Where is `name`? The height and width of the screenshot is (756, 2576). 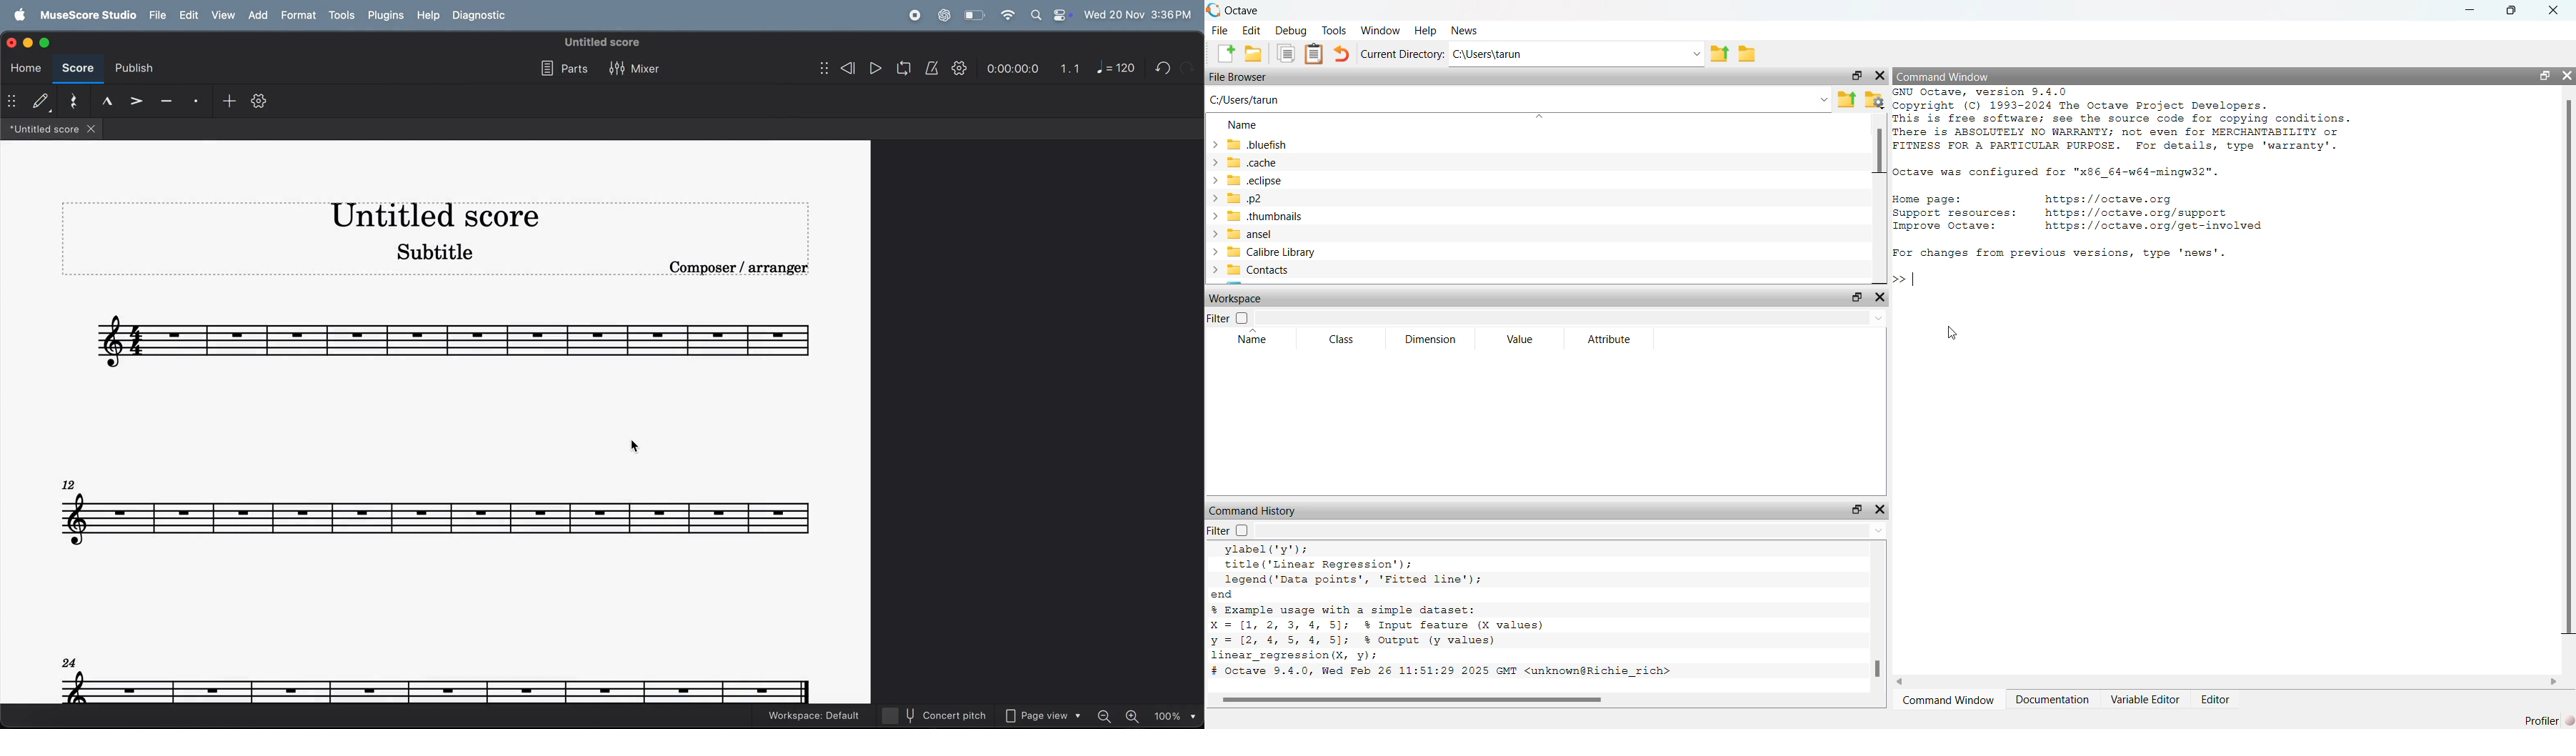
name is located at coordinates (1247, 126).